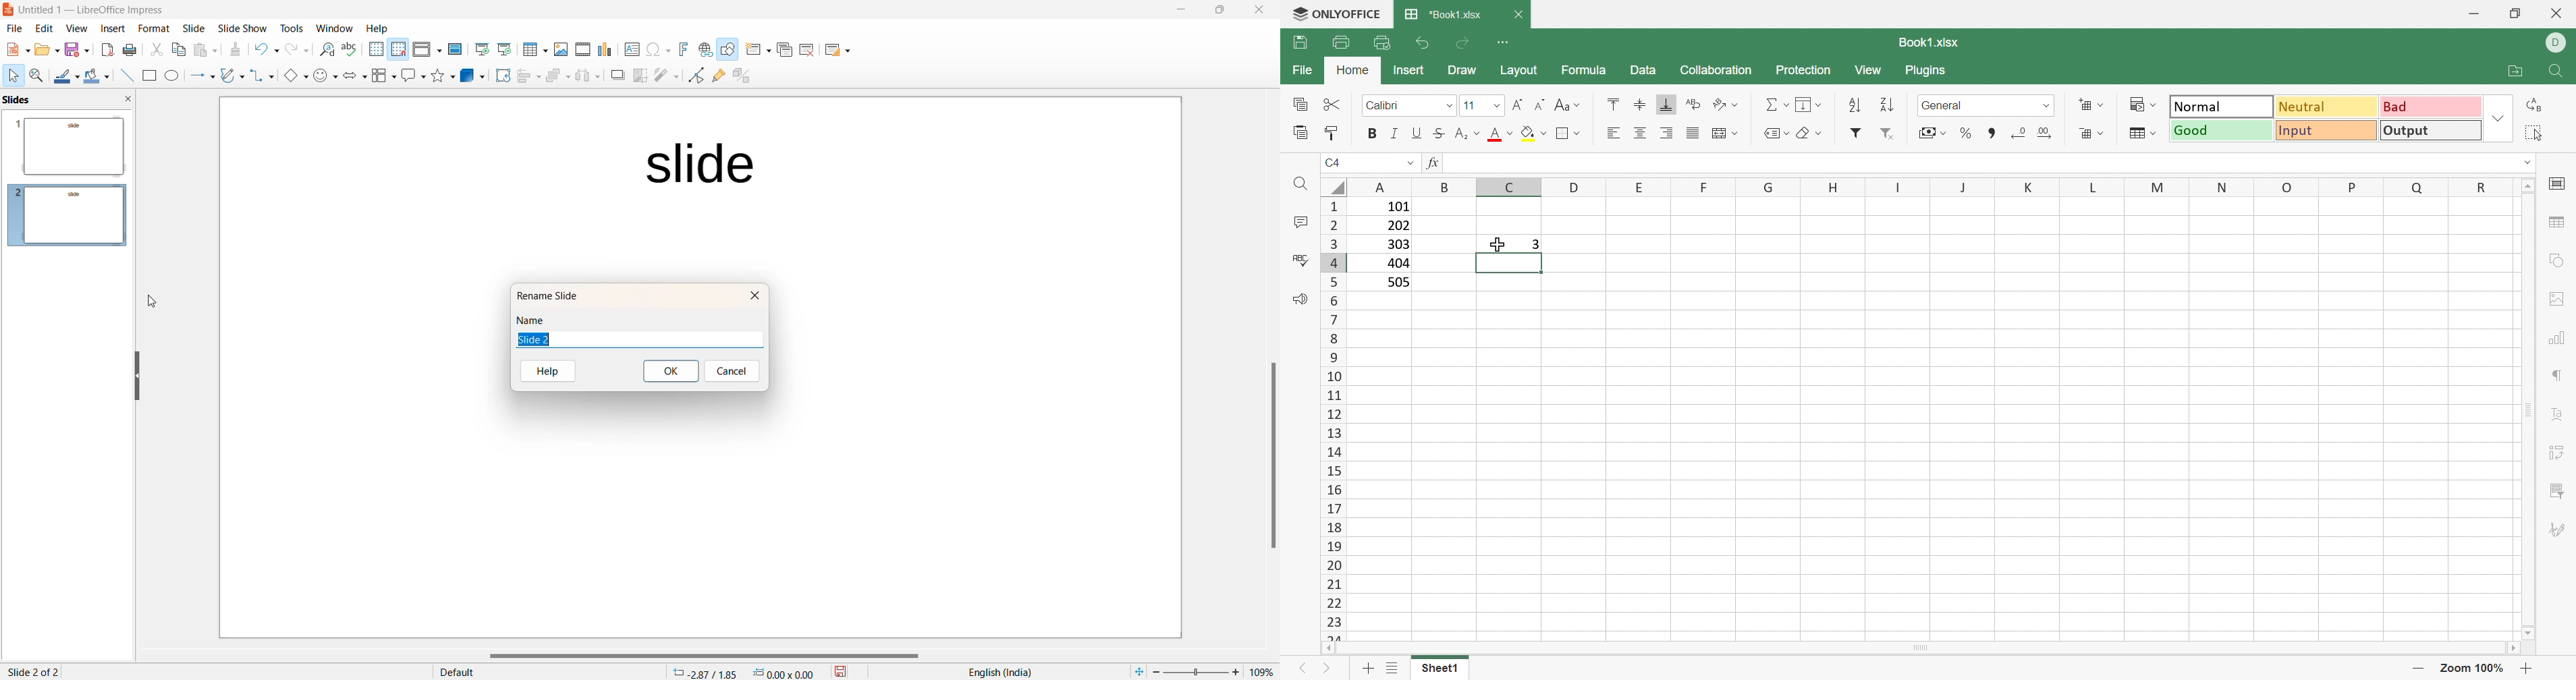 This screenshot has height=700, width=2576. I want to click on Home, so click(1355, 72).